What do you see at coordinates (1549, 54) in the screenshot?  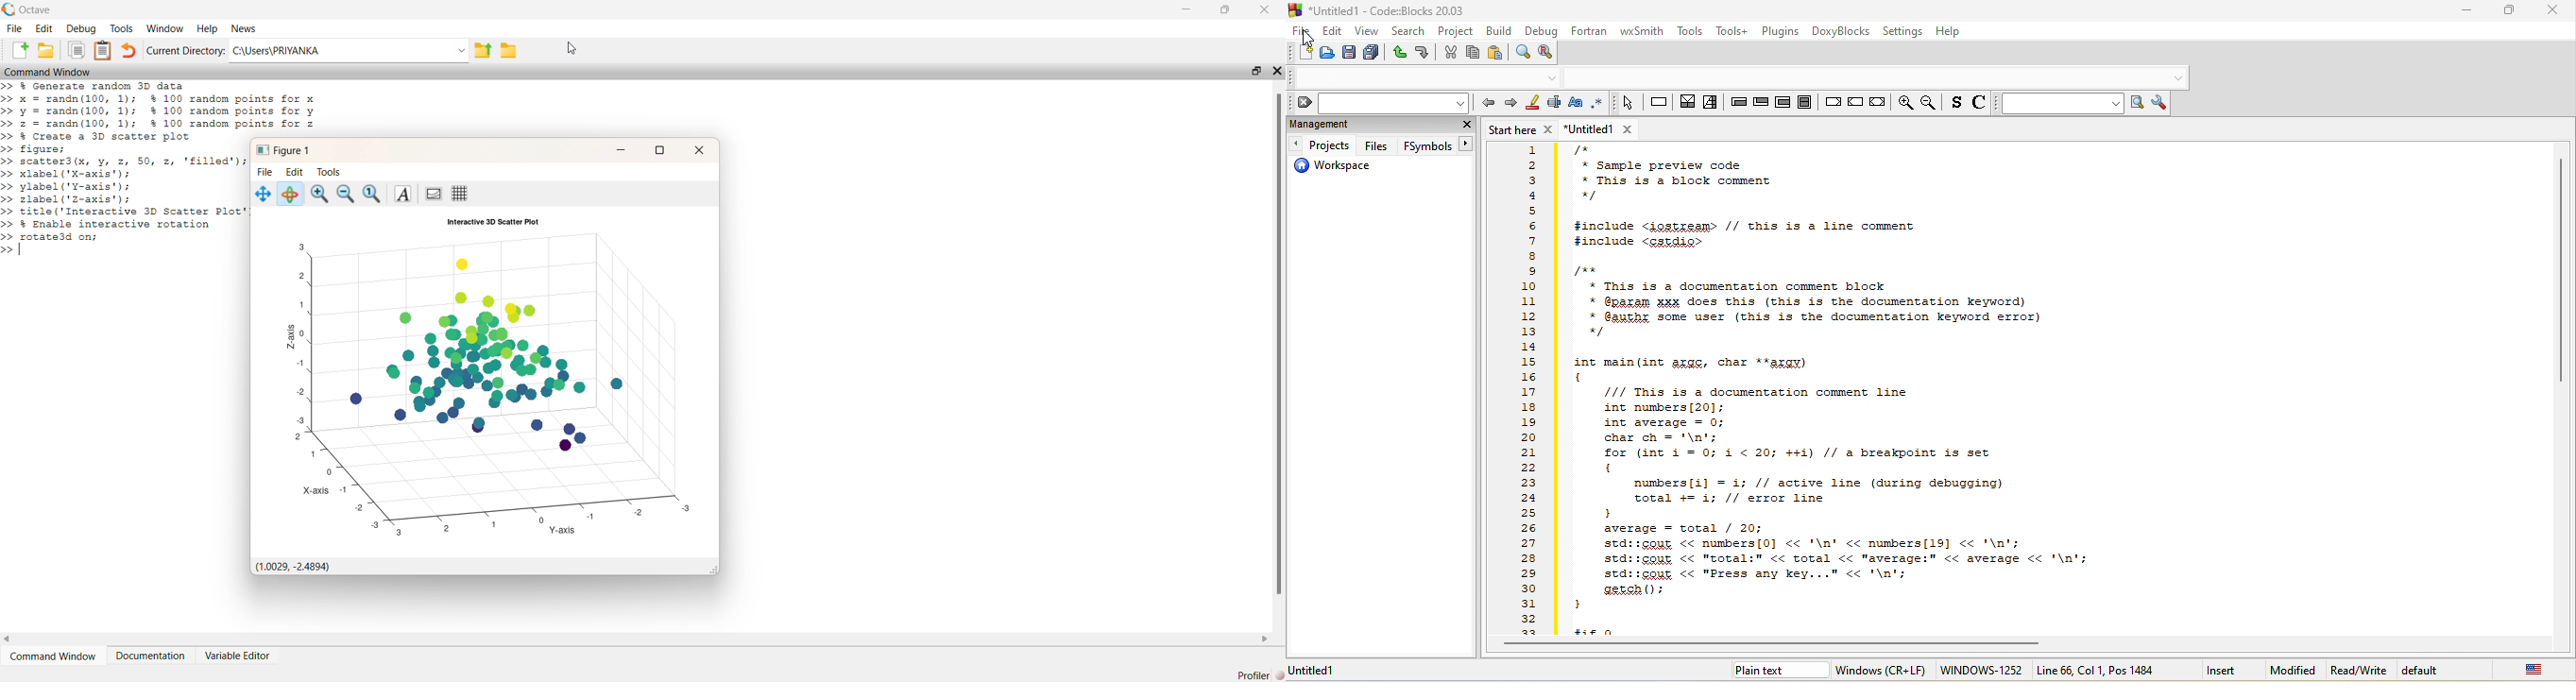 I see `replace` at bounding box center [1549, 54].